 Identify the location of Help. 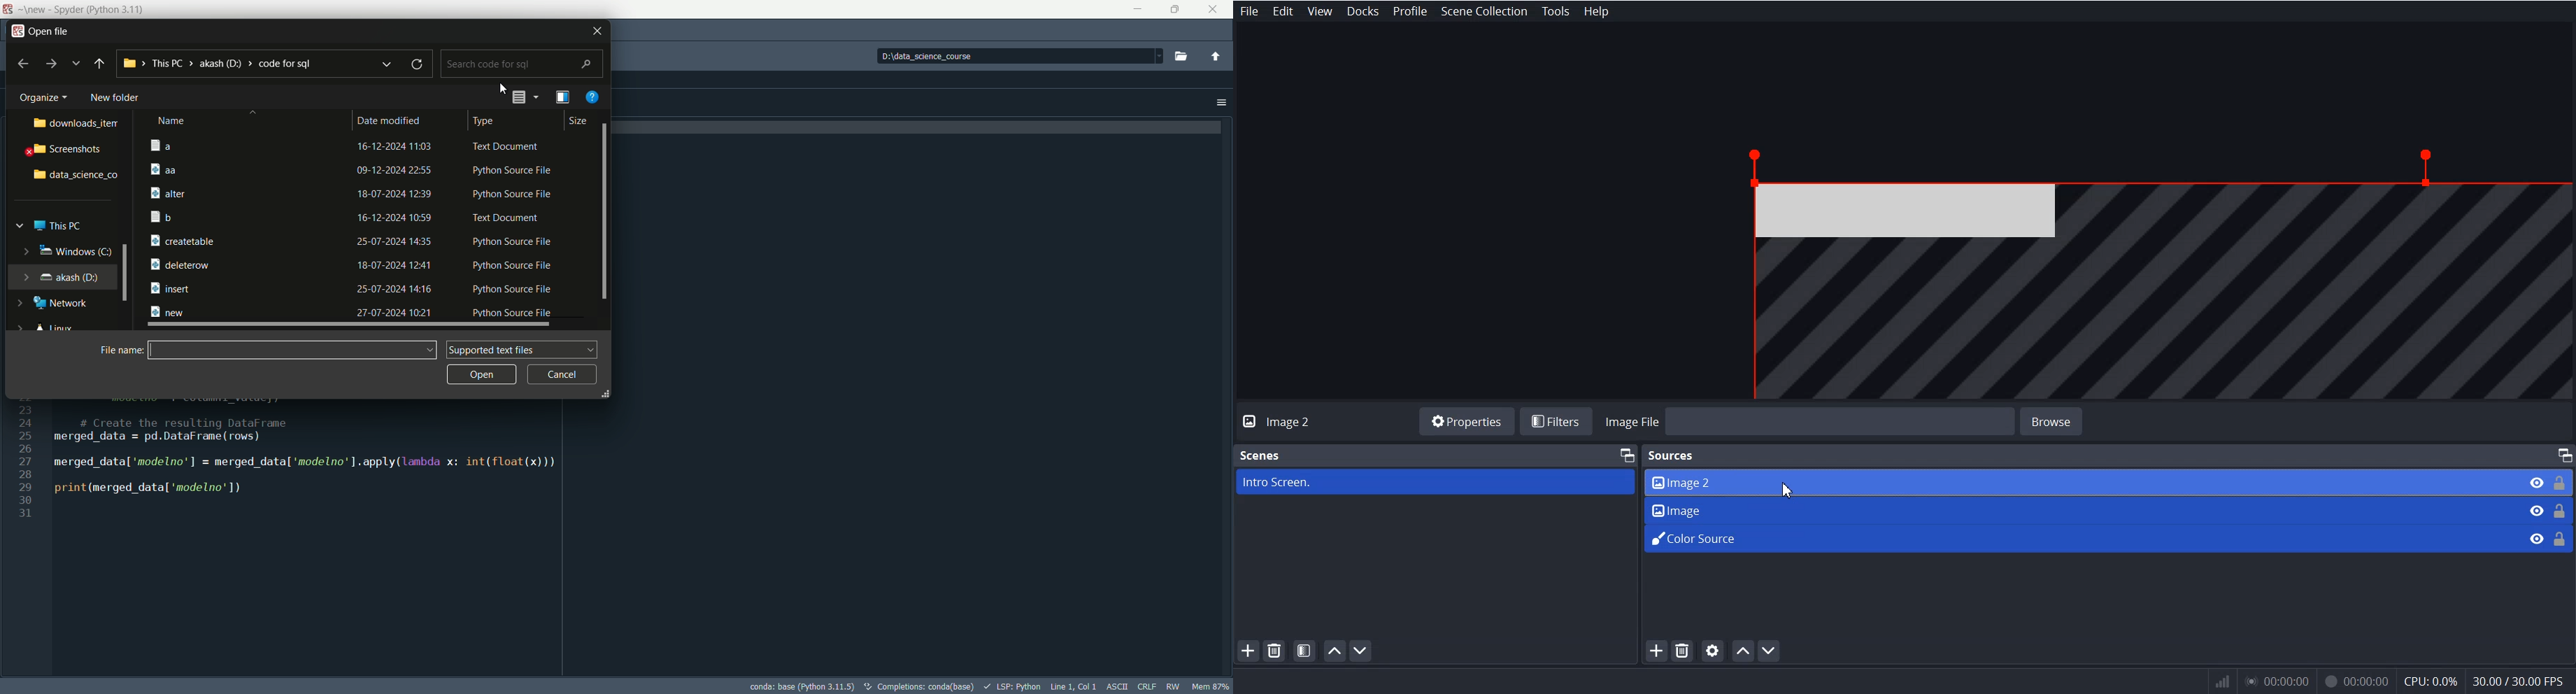
(1594, 11).